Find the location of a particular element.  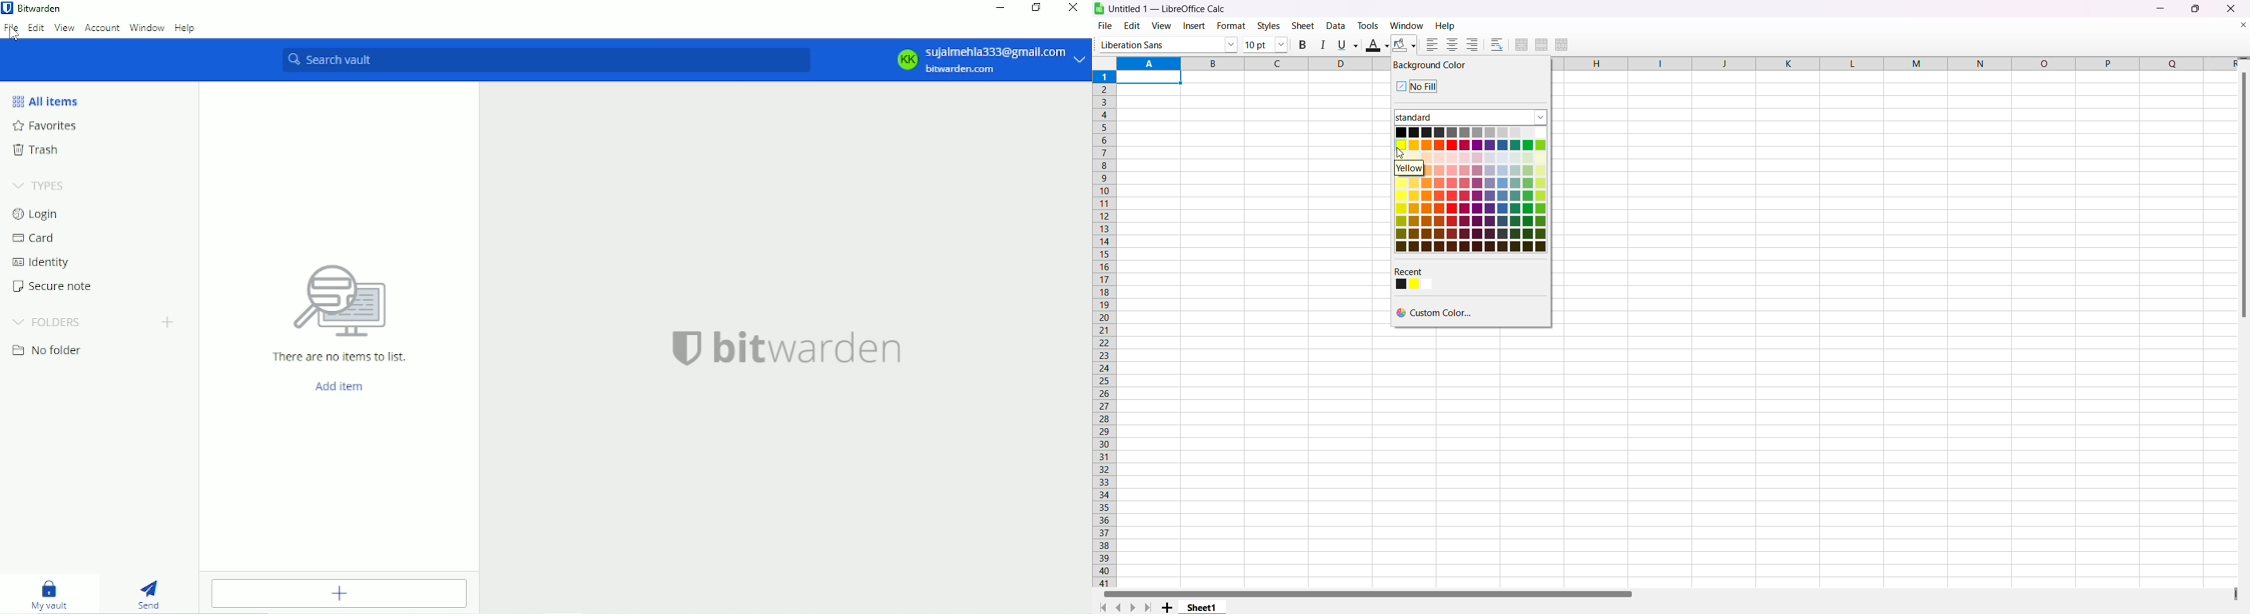

Minimize is located at coordinates (1001, 10).